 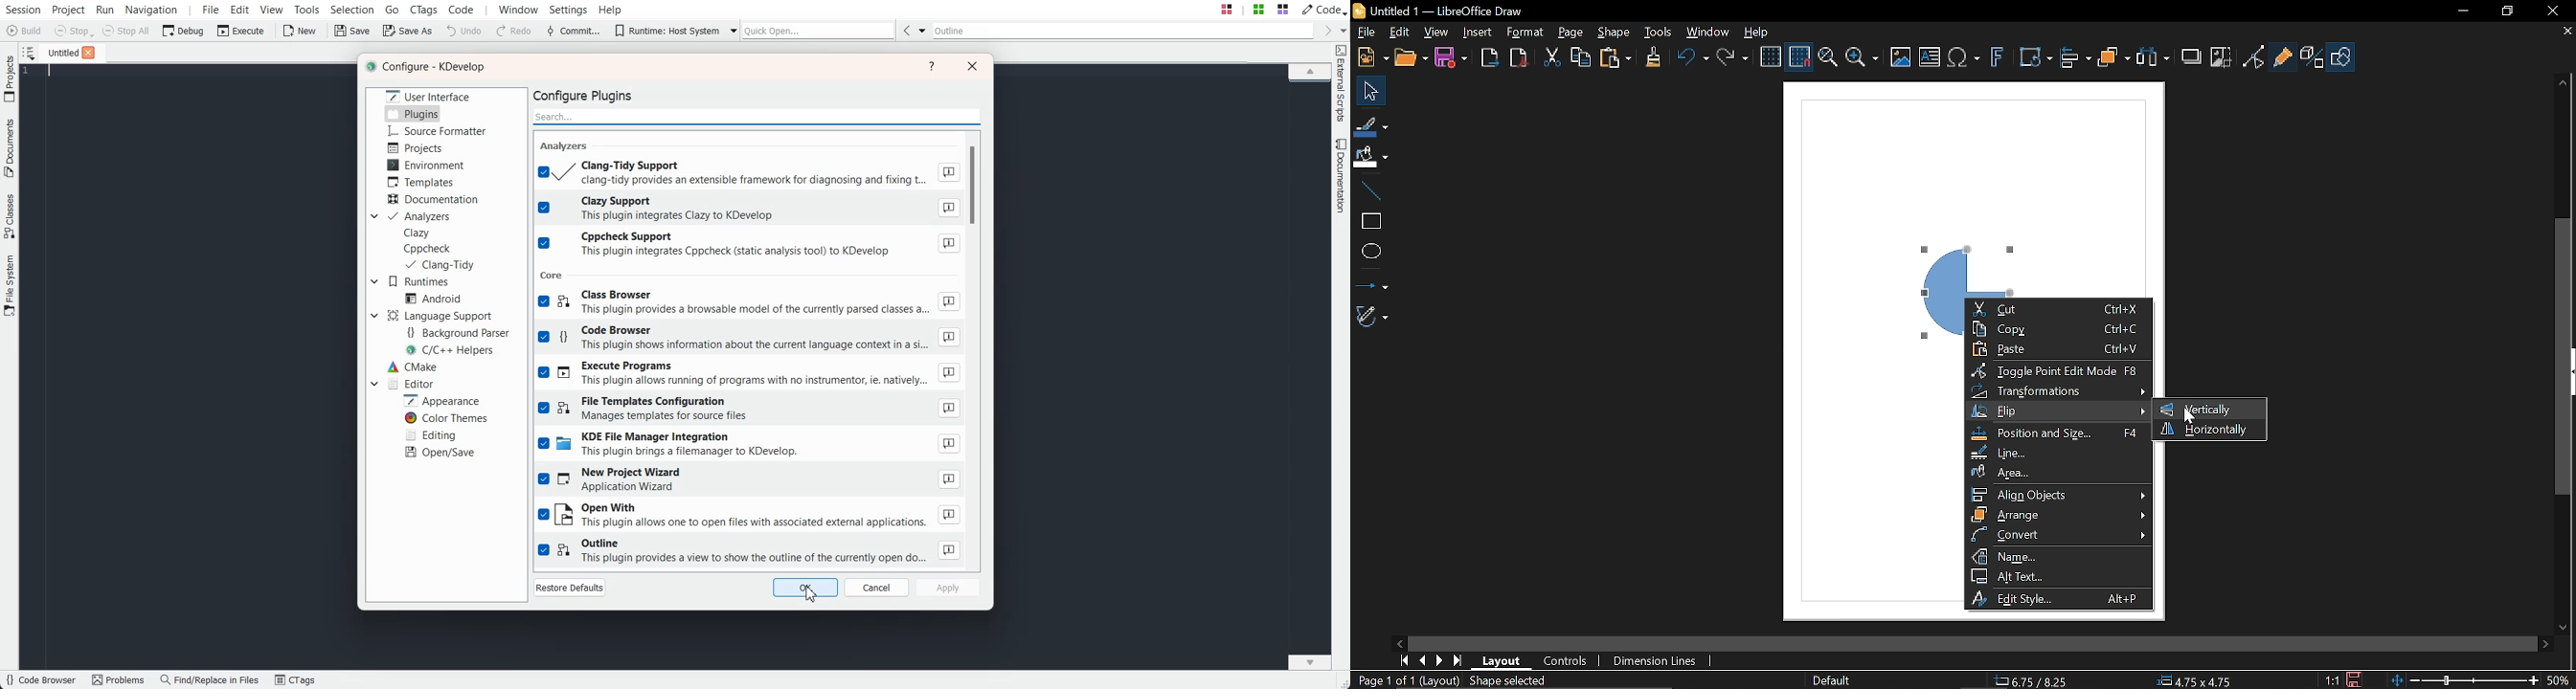 I want to click on Move right, so click(x=2542, y=643).